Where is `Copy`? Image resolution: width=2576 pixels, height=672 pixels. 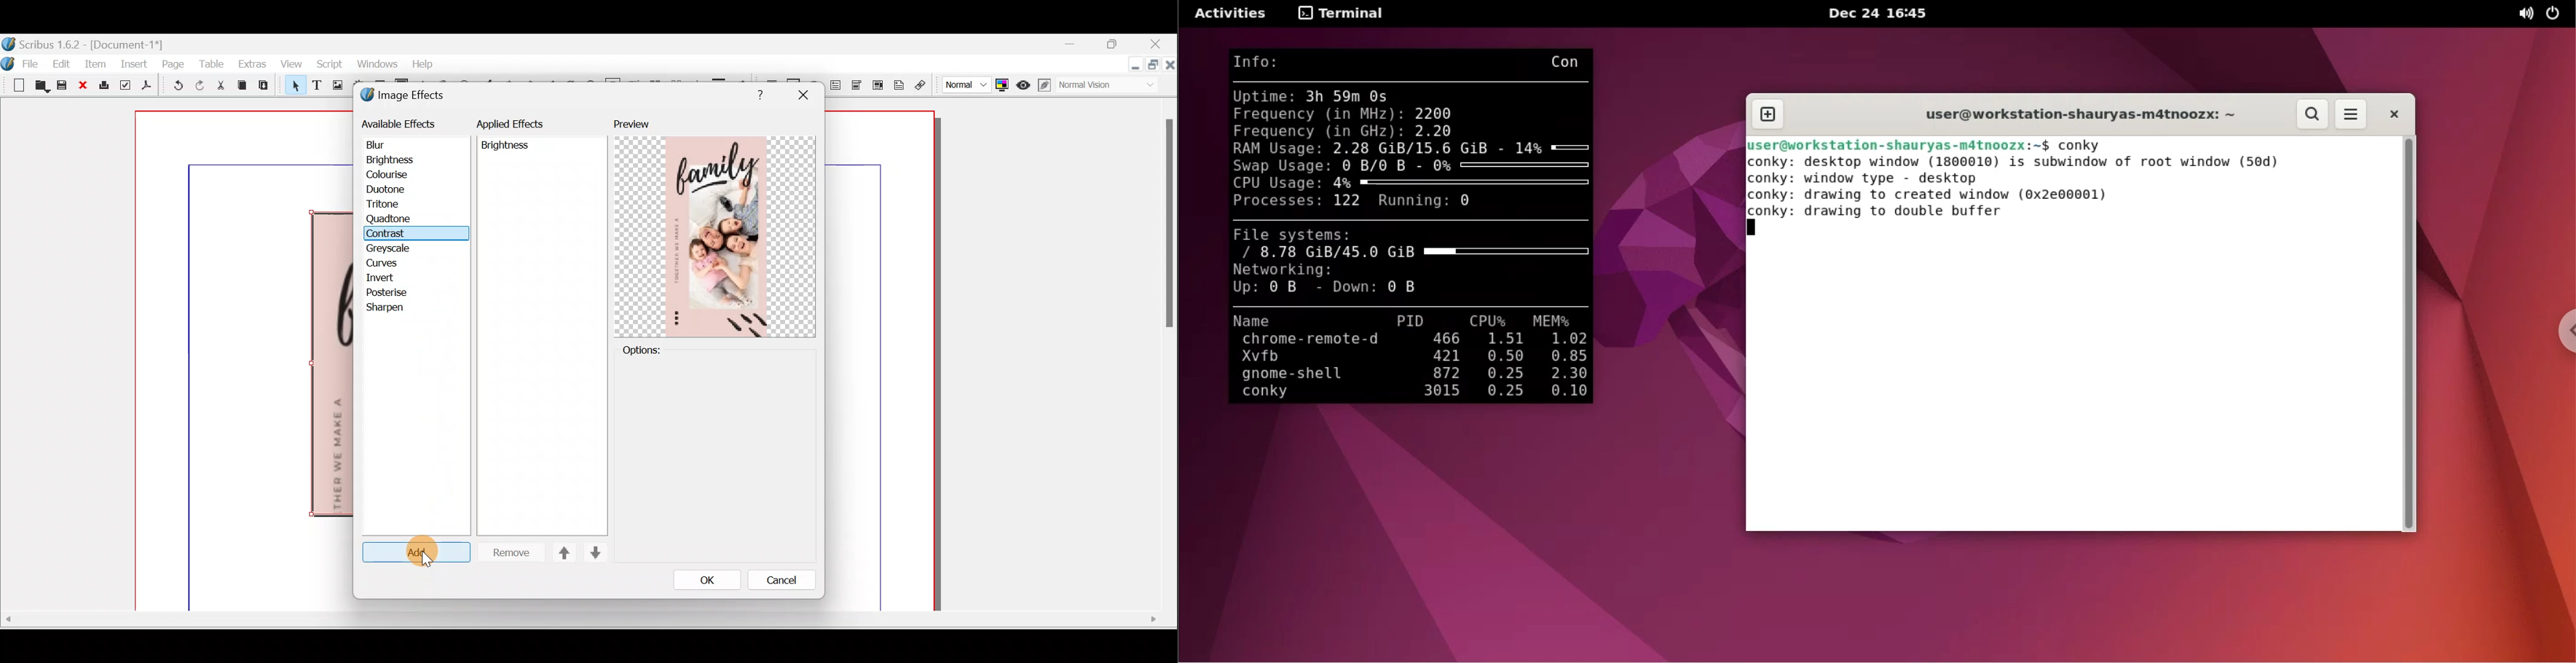 Copy is located at coordinates (242, 85).